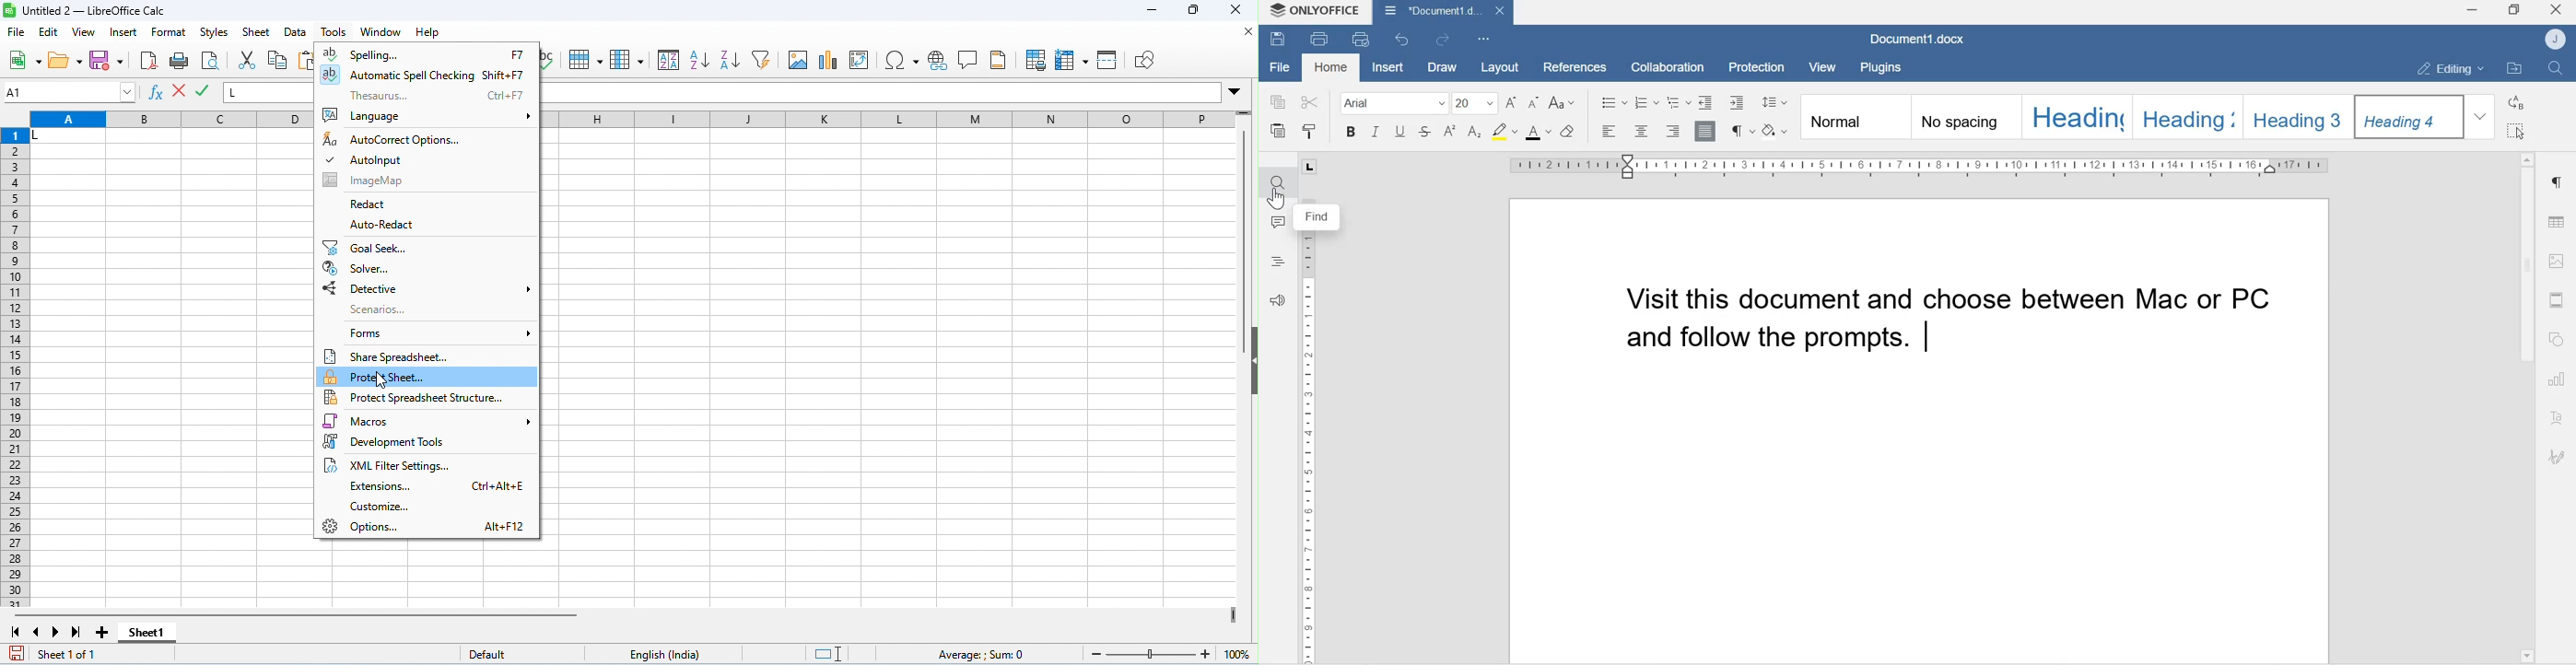 The height and width of the screenshot is (672, 2576). What do you see at coordinates (18, 33) in the screenshot?
I see `file` at bounding box center [18, 33].